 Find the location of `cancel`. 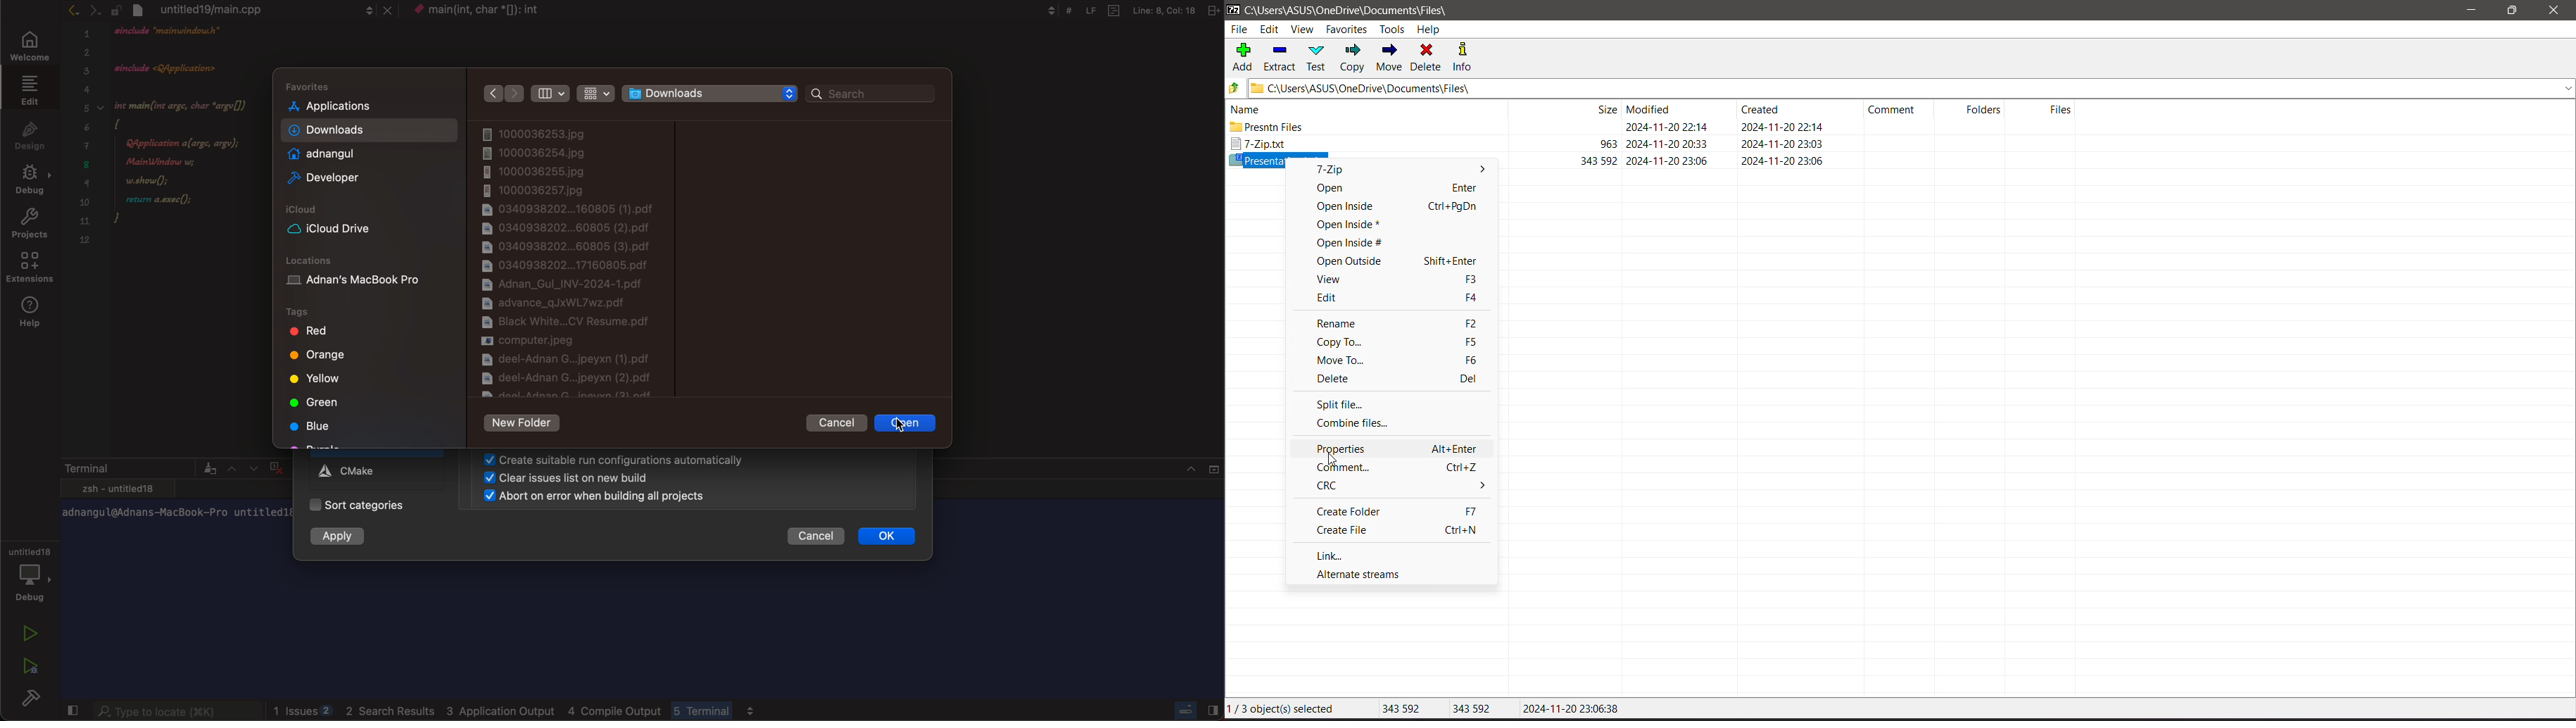

cancel is located at coordinates (817, 535).